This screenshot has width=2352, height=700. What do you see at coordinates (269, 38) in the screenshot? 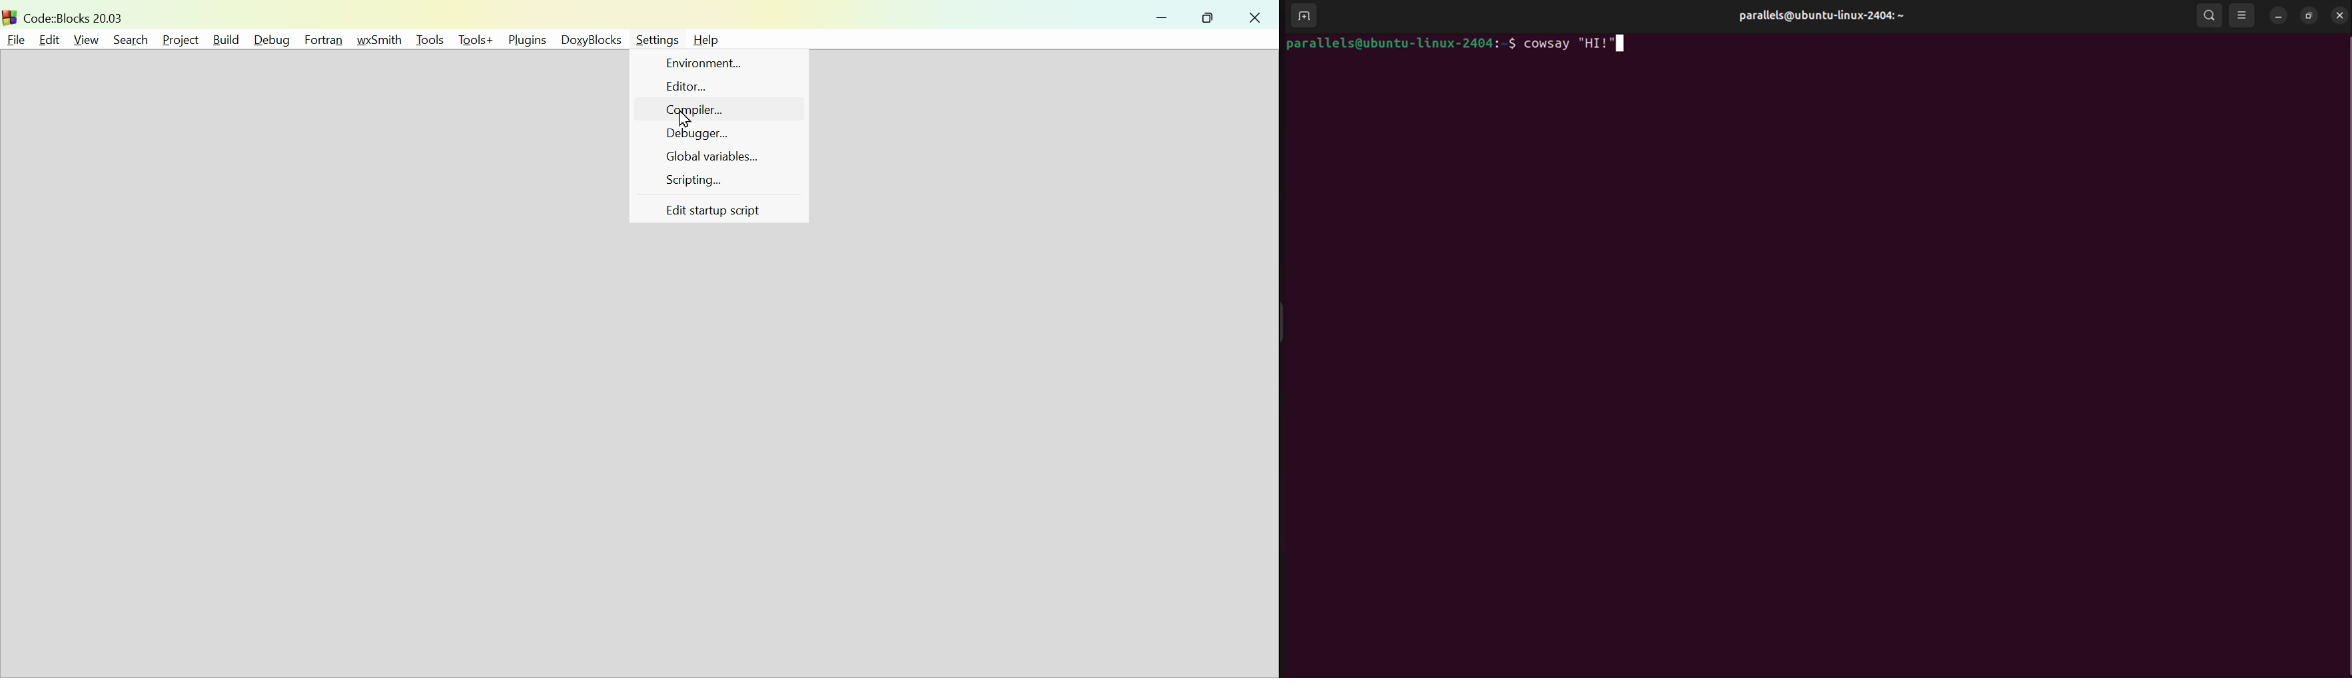
I see `Debug` at bounding box center [269, 38].